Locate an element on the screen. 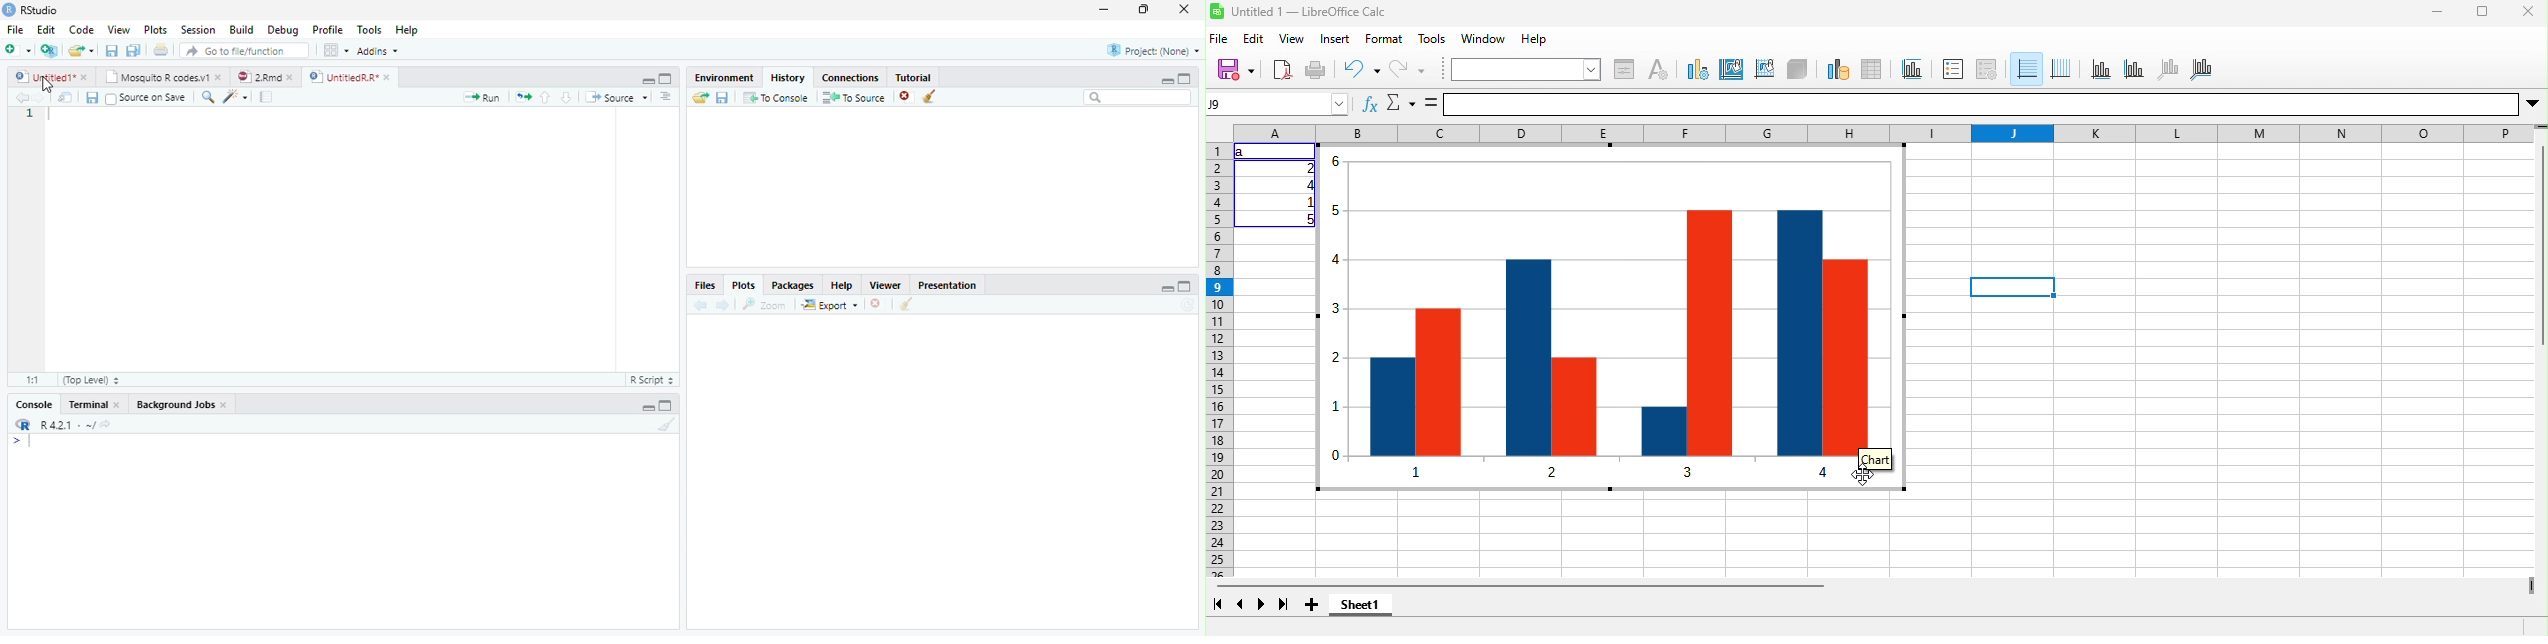 Image resolution: width=2548 pixels, height=644 pixels. Tutorial is located at coordinates (914, 78).